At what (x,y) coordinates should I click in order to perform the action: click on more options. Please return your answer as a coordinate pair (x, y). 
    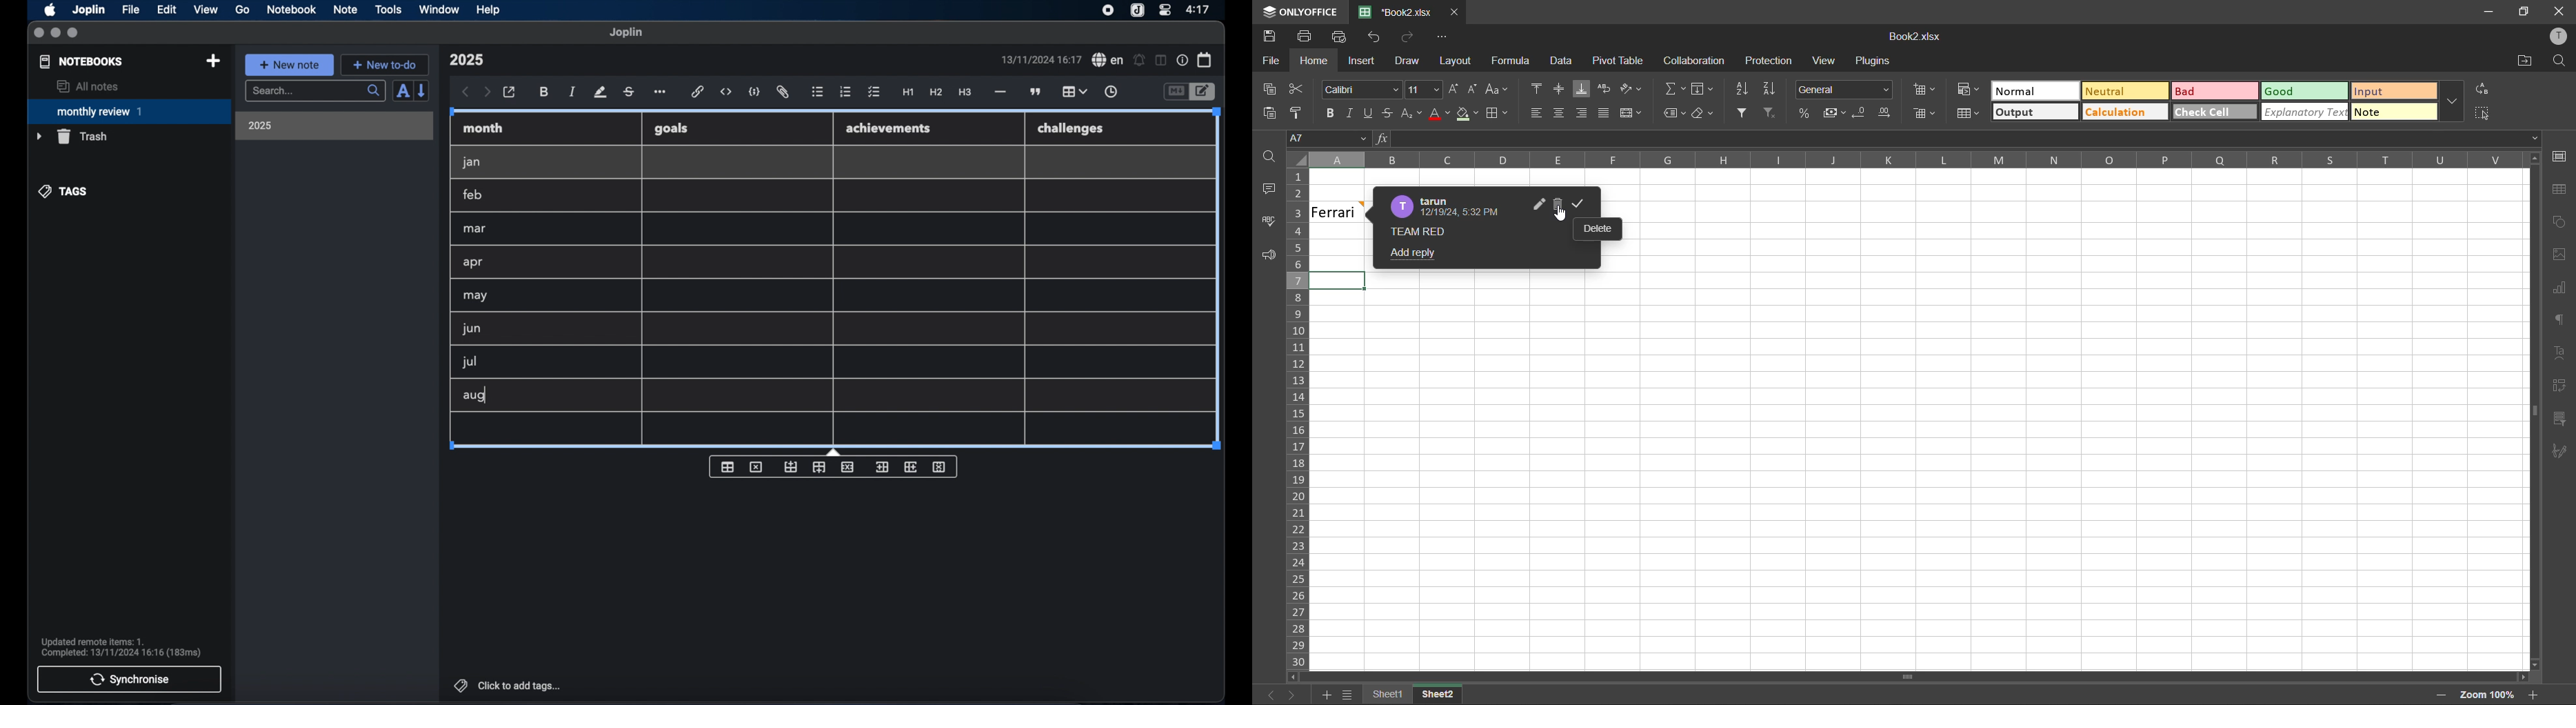
    Looking at the image, I should click on (662, 93).